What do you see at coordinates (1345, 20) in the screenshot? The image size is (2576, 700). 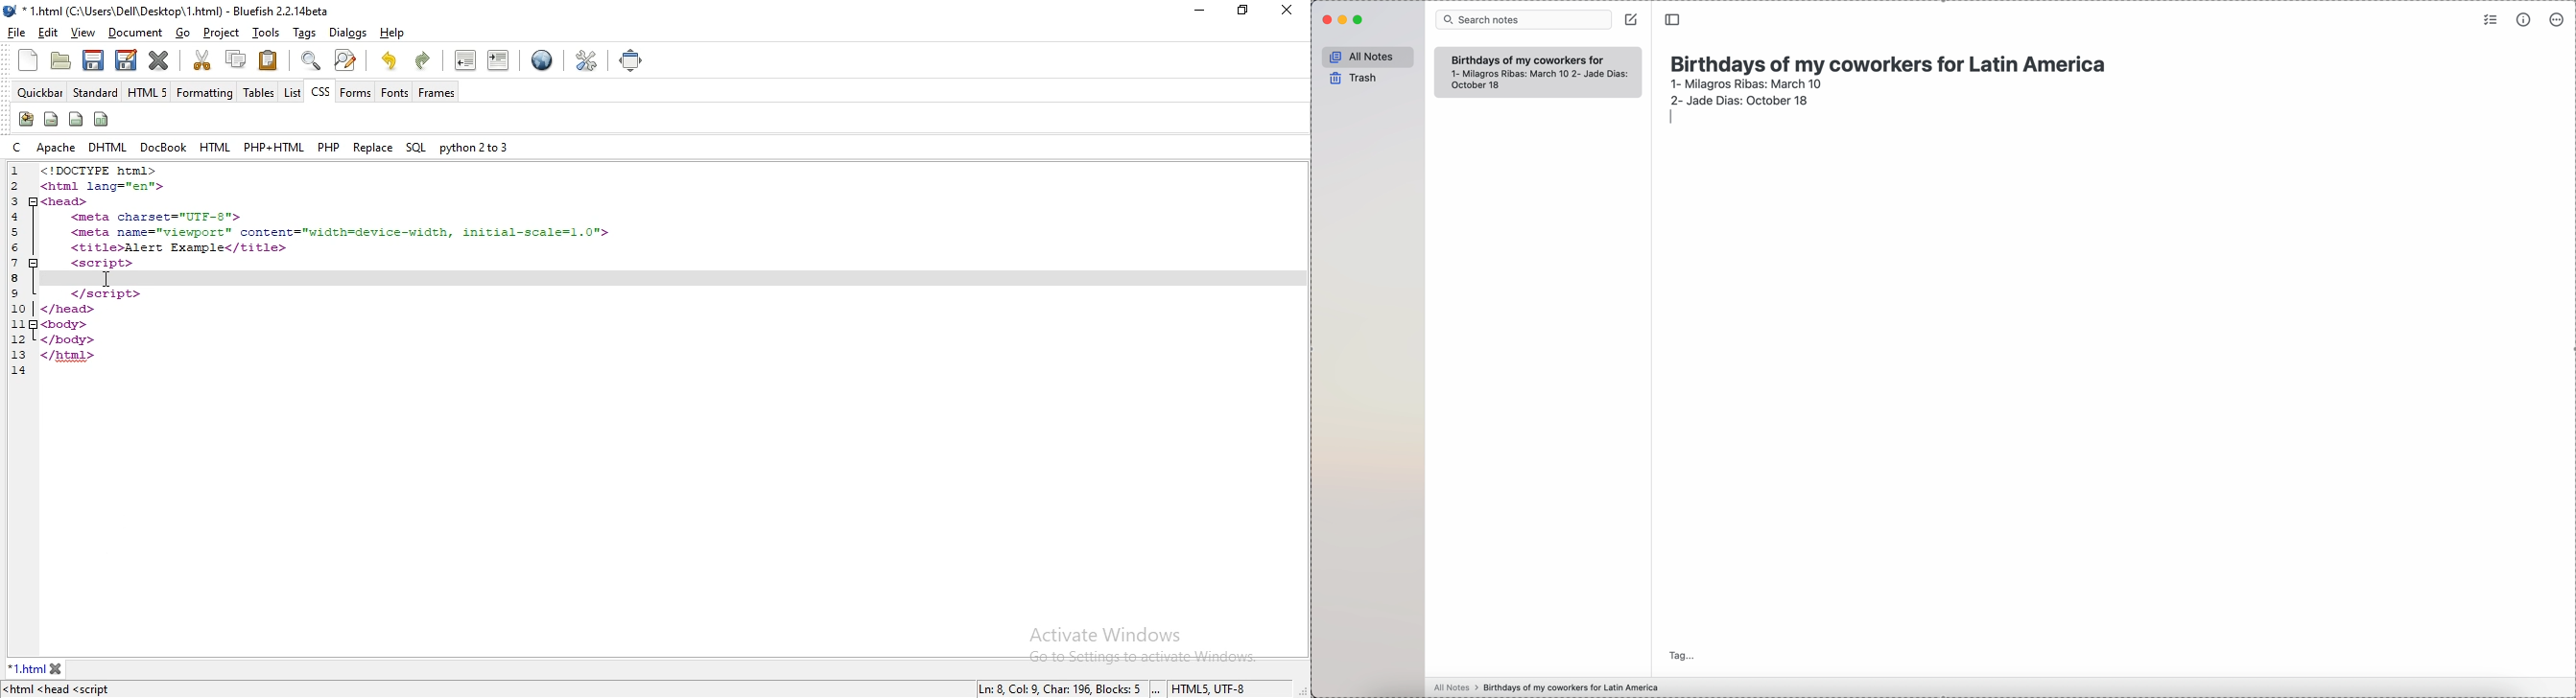 I see `minimize Simplenote` at bounding box center [1345, 20].